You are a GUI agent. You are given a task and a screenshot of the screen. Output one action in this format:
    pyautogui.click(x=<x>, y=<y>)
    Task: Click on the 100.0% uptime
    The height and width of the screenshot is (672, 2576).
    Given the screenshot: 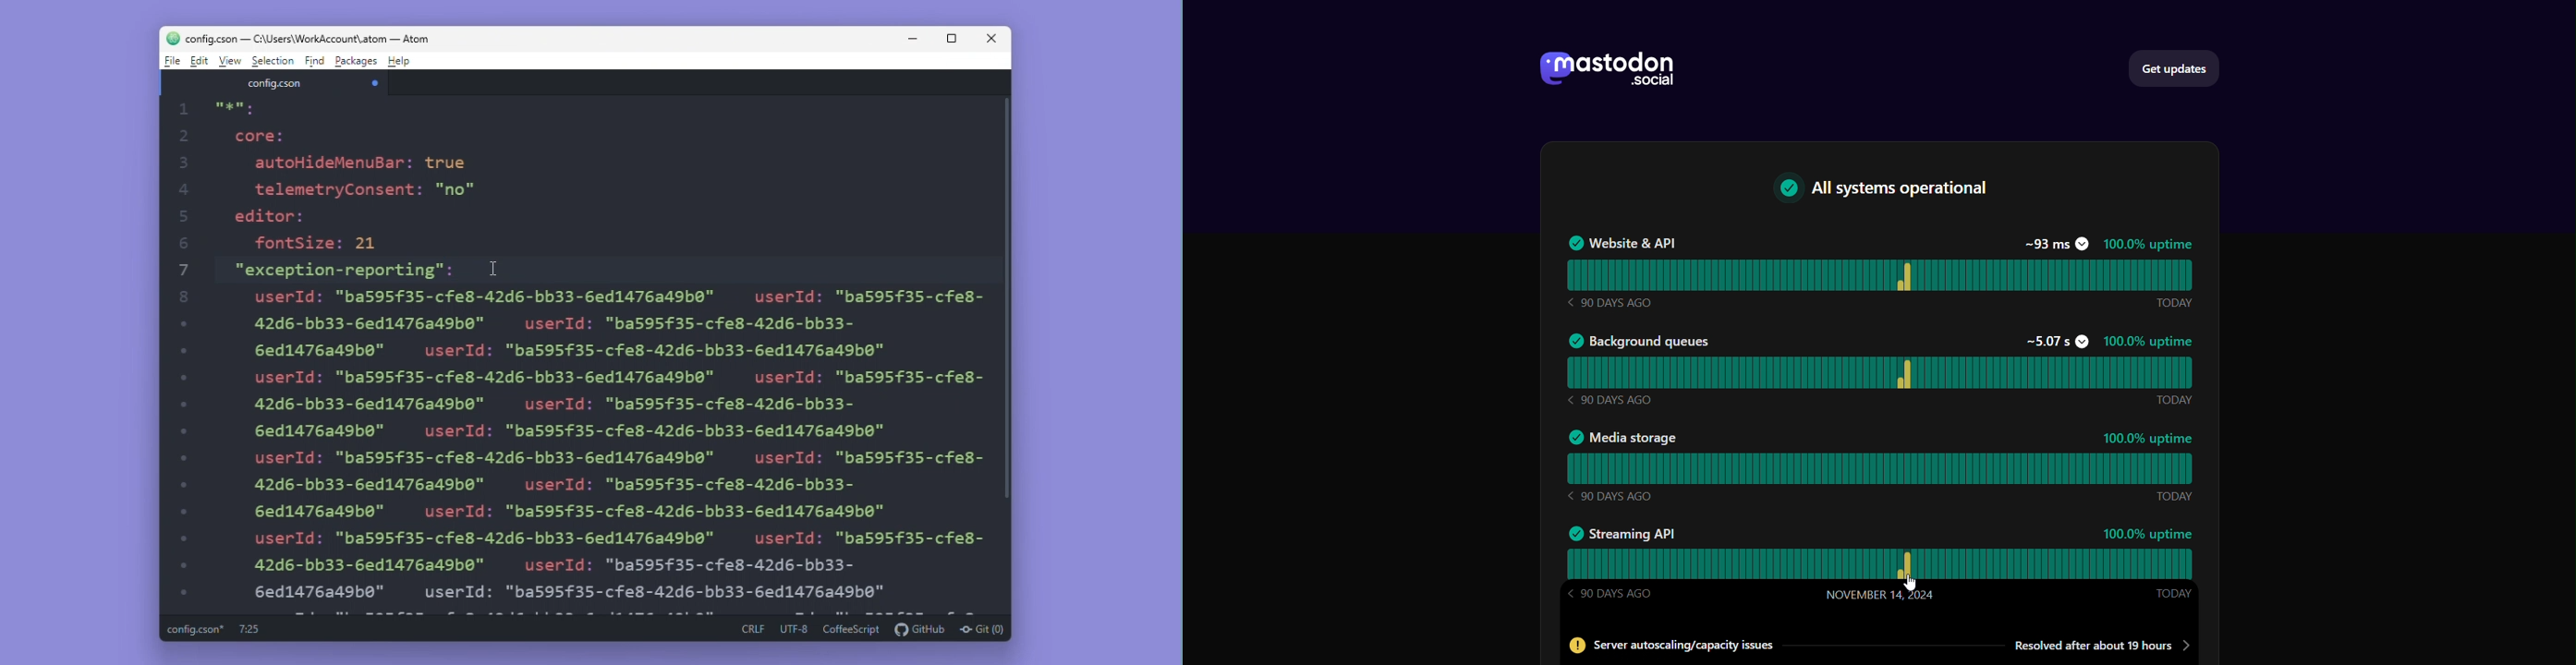 What is the action you would take?
    pyautogui.click(x=2149, y=342)
    